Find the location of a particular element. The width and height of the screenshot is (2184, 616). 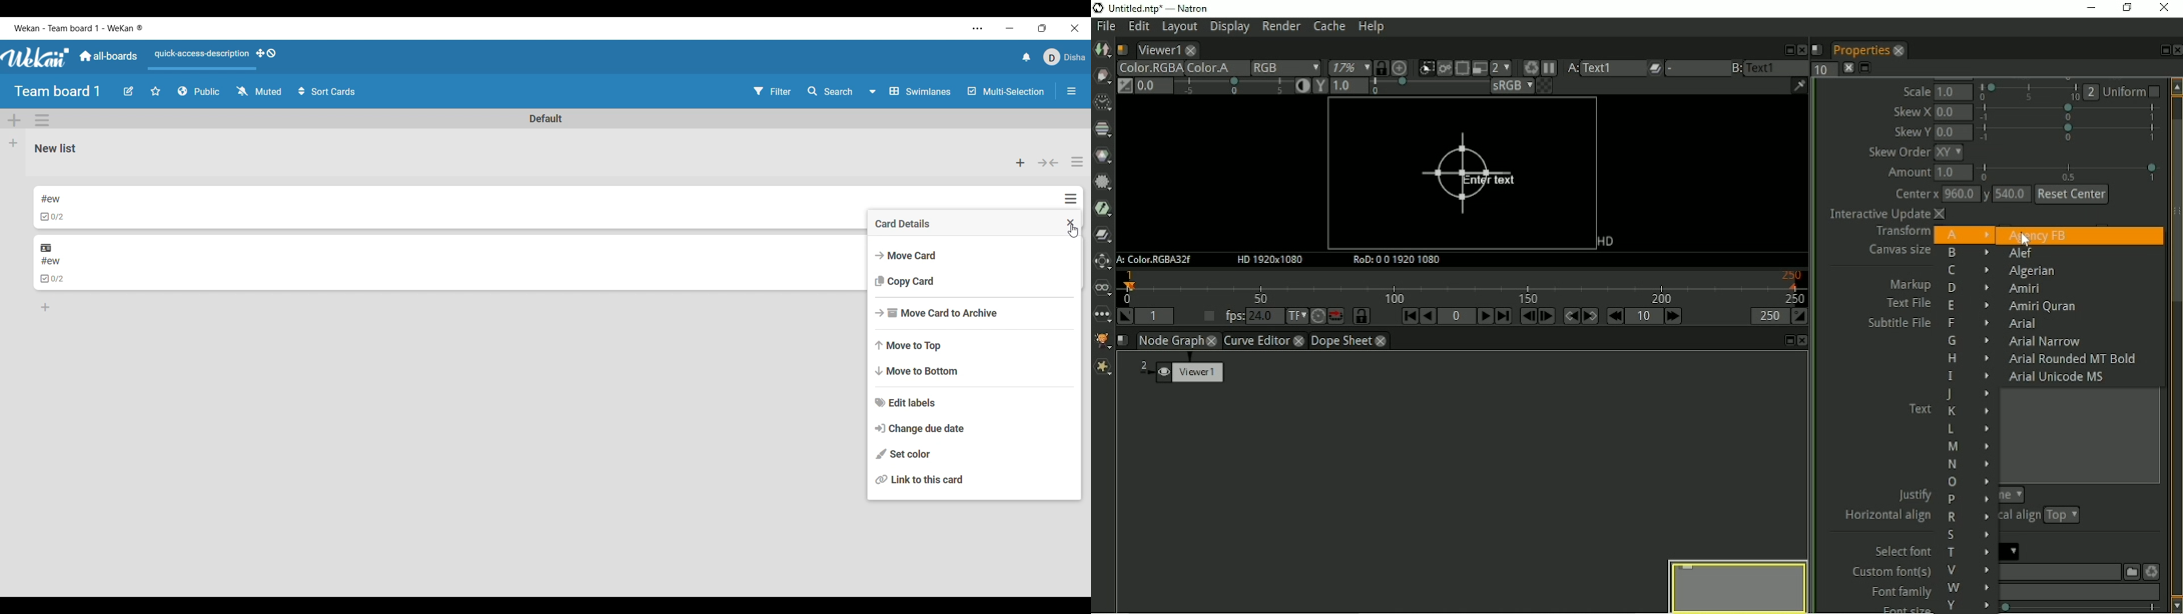

2 is located at coordinates (2092, 92).